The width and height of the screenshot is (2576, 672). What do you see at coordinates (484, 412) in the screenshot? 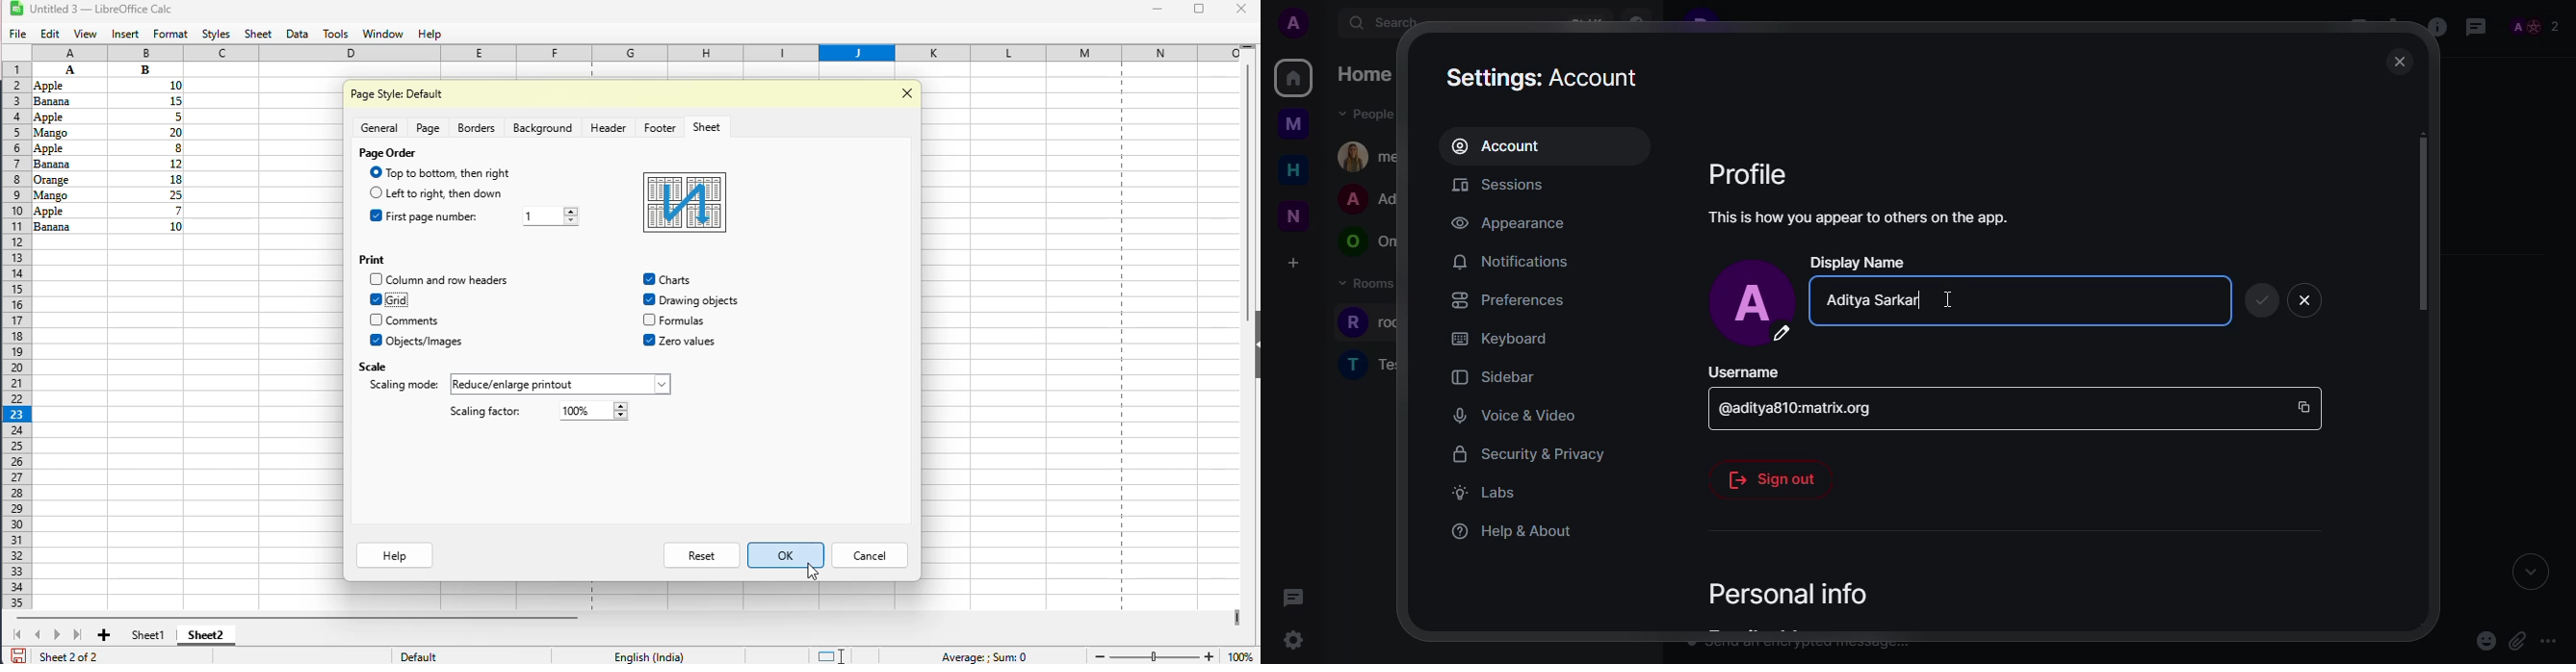
I see `scaling factor: 100%` at bounding box center [484, 412].